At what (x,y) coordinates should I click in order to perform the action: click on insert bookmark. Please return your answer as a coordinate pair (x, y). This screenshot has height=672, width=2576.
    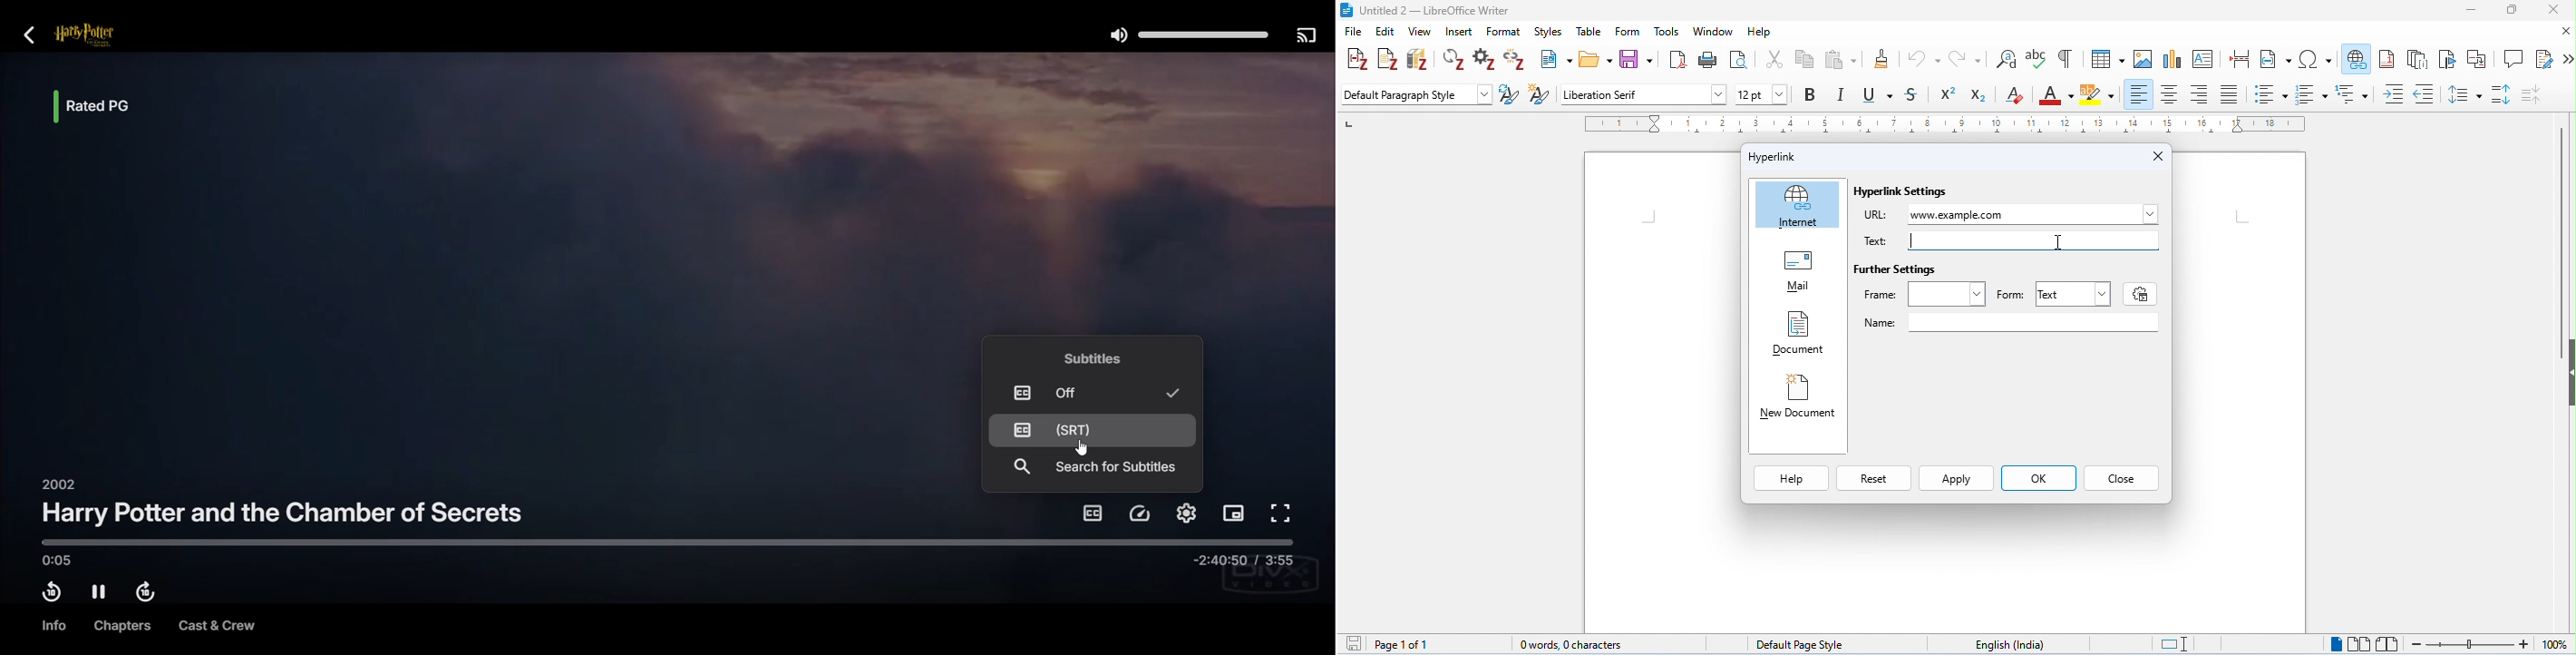
    Looking at the image, I should click on (2450, 59).